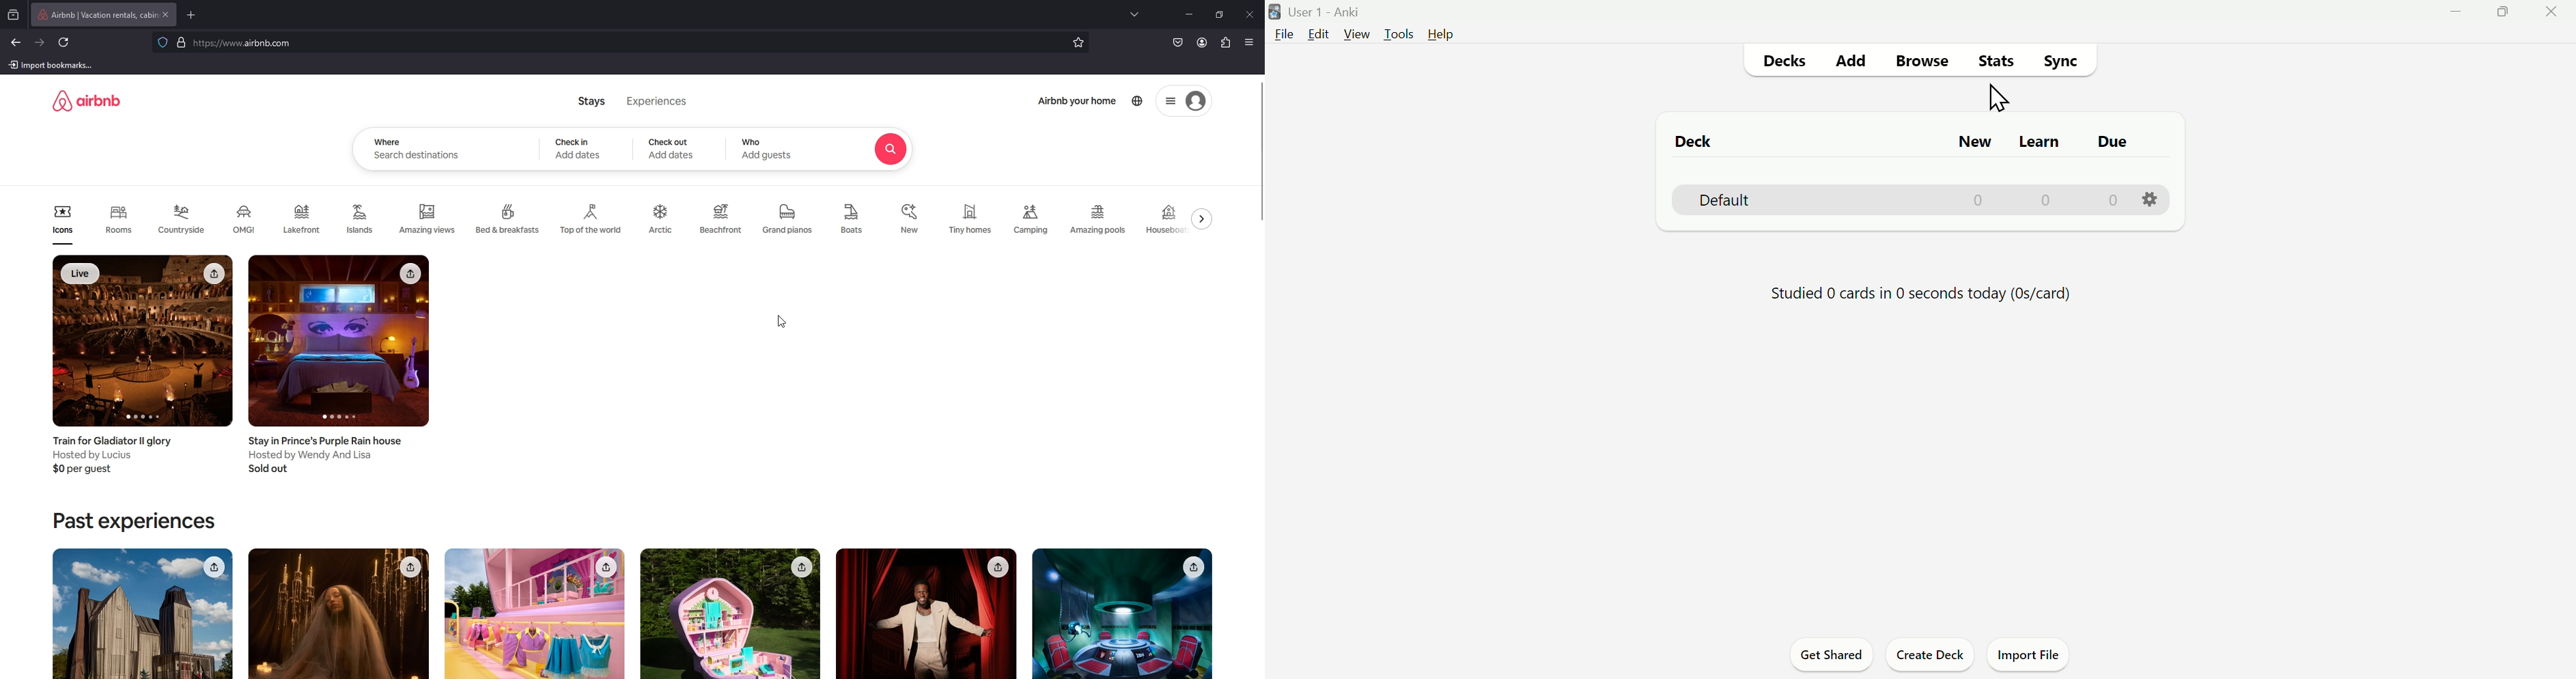 Image resolution: width=2576 pixels, height=700 pixels. Describe the element at coordinates (1978, 199) in the screenshot. I see `0` at that location.